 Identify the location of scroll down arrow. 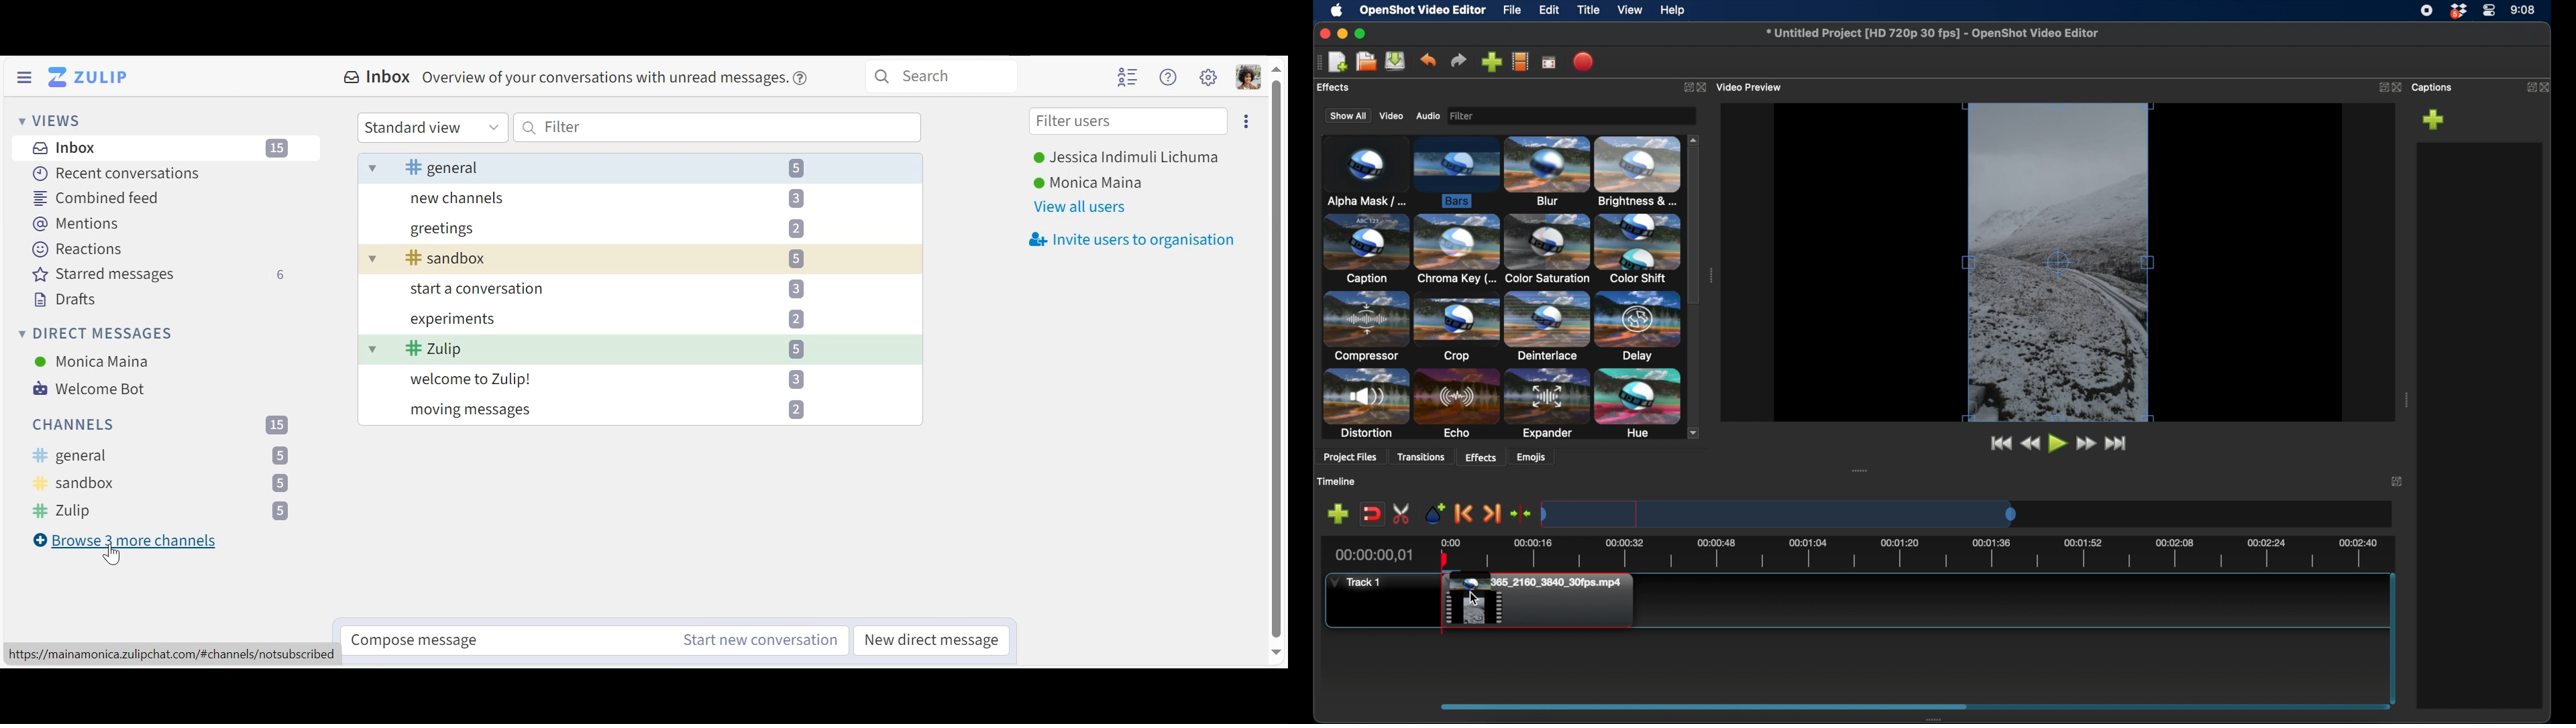
(1697, 432).